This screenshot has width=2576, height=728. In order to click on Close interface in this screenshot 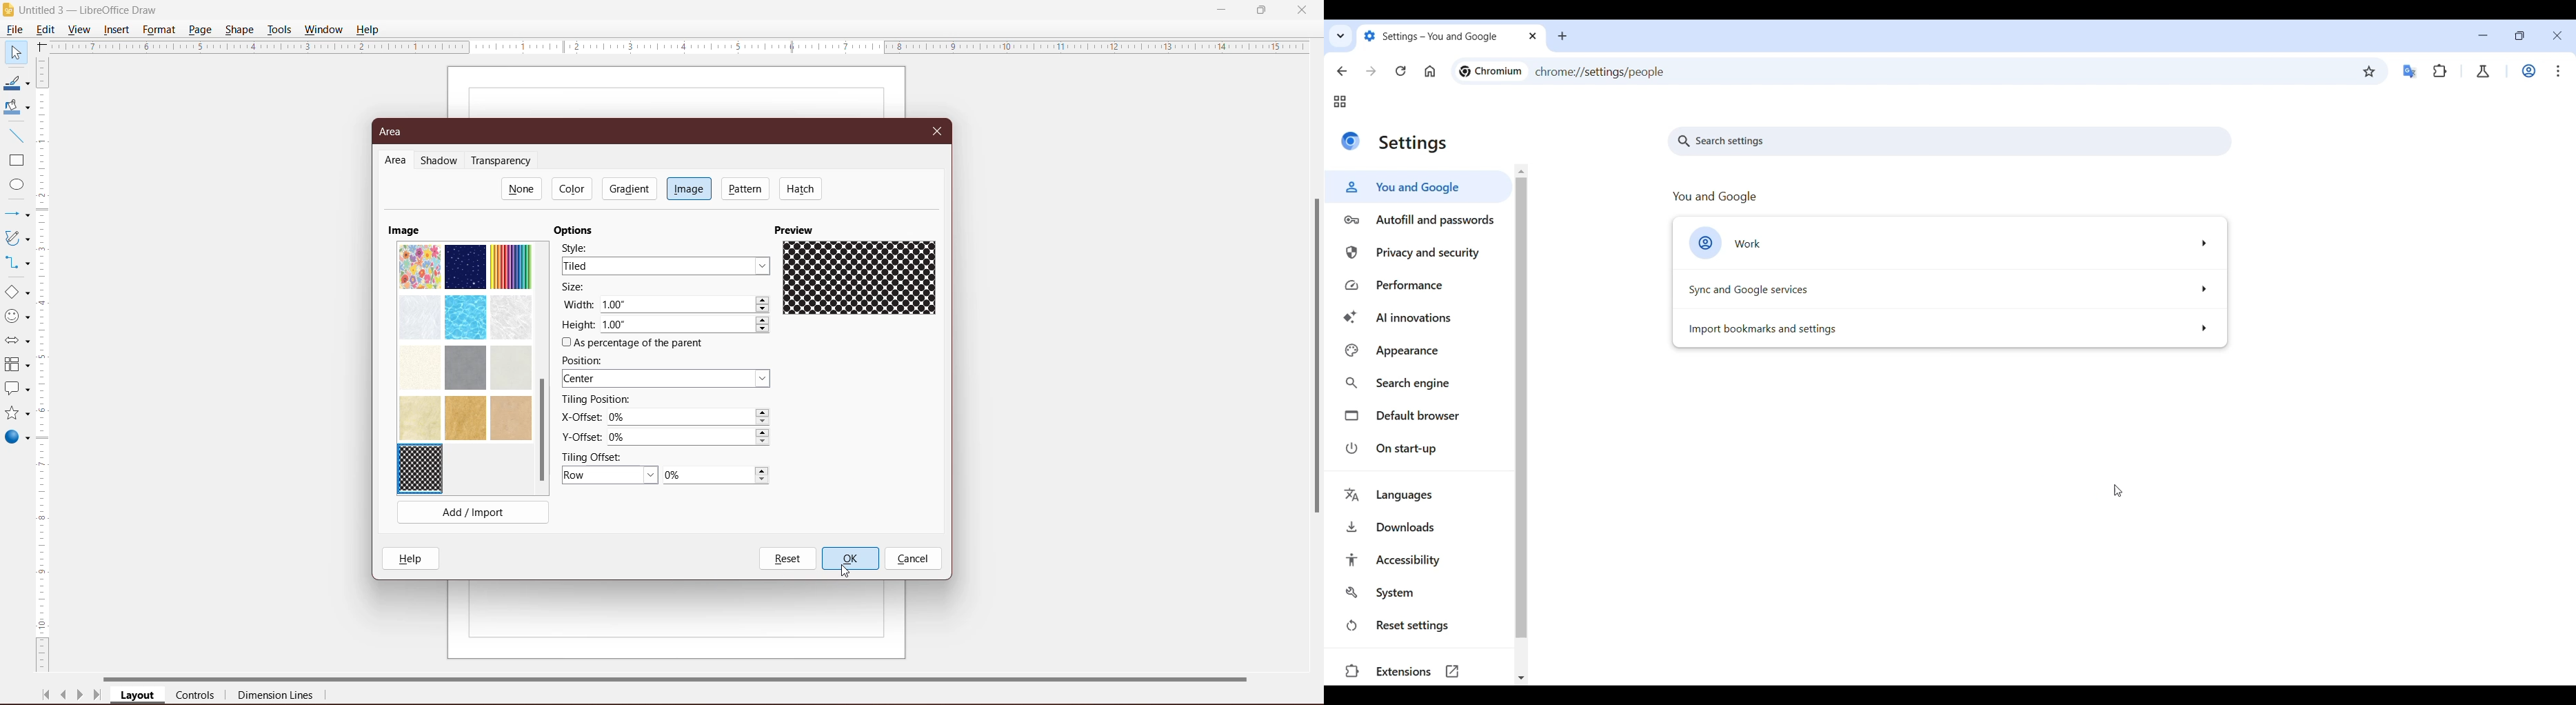, I will do `click(2558, 35)`.